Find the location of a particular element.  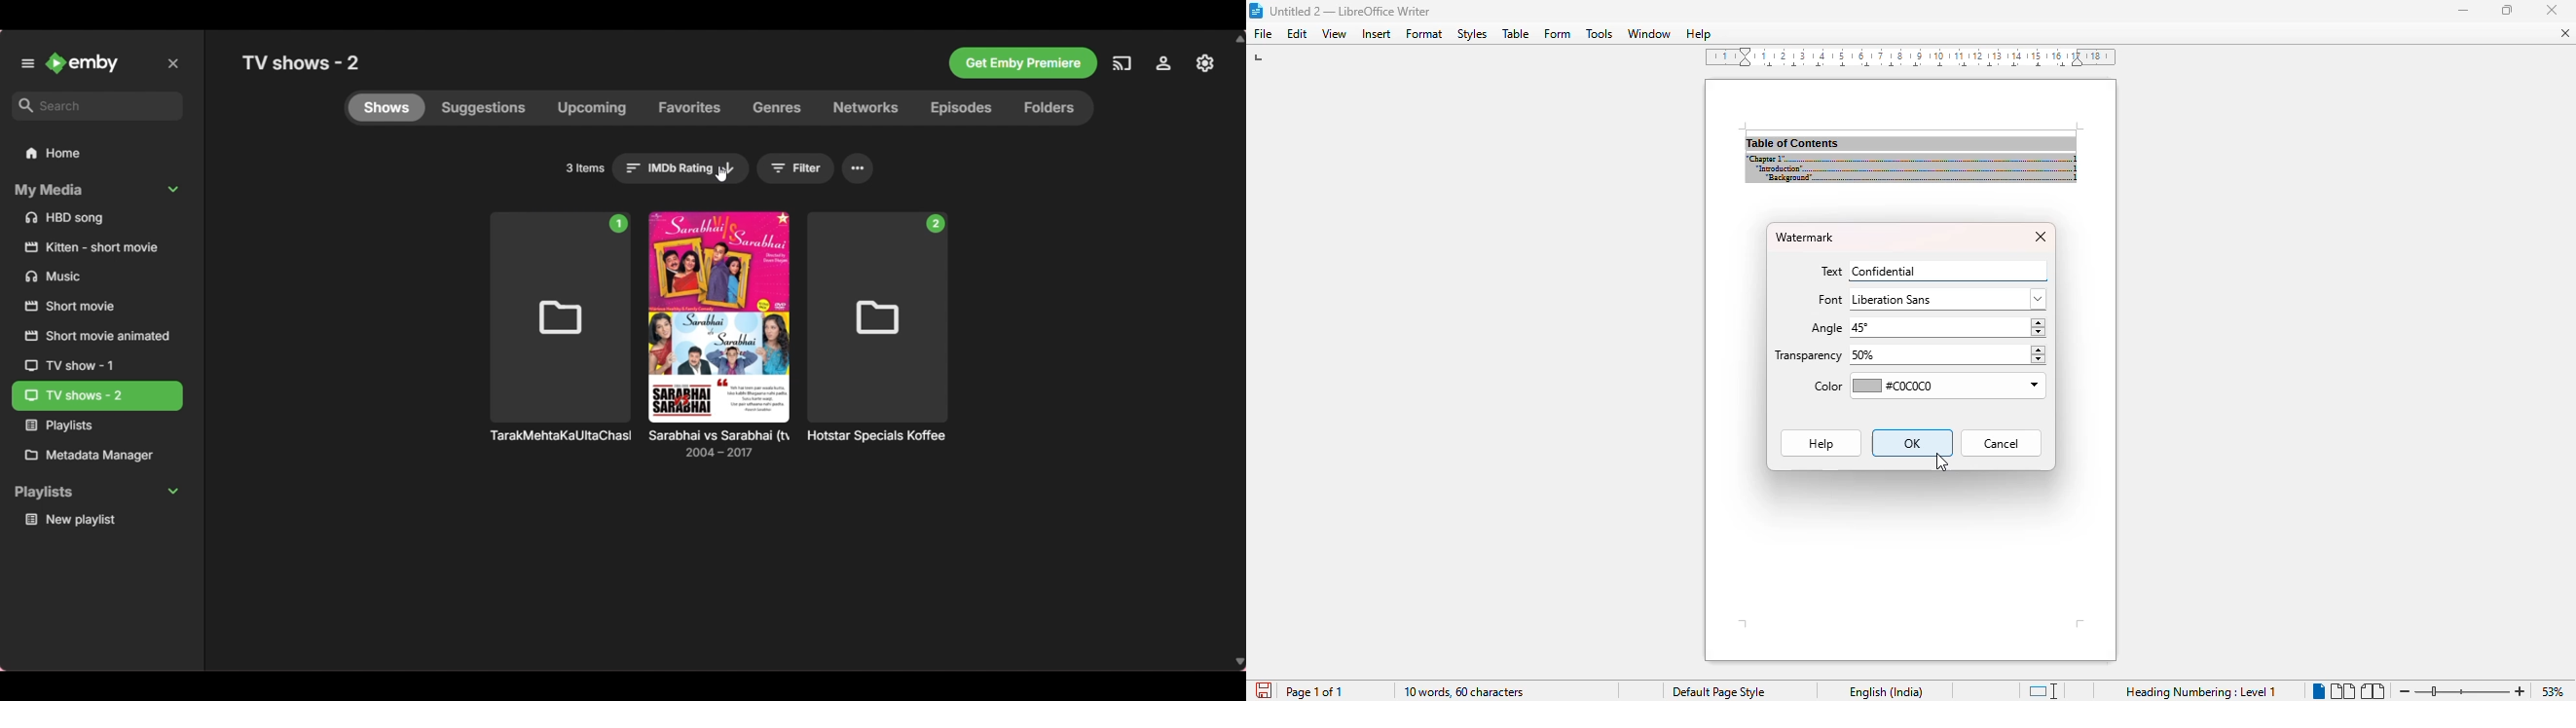

single-page view is located at coordinates (2318, 691).